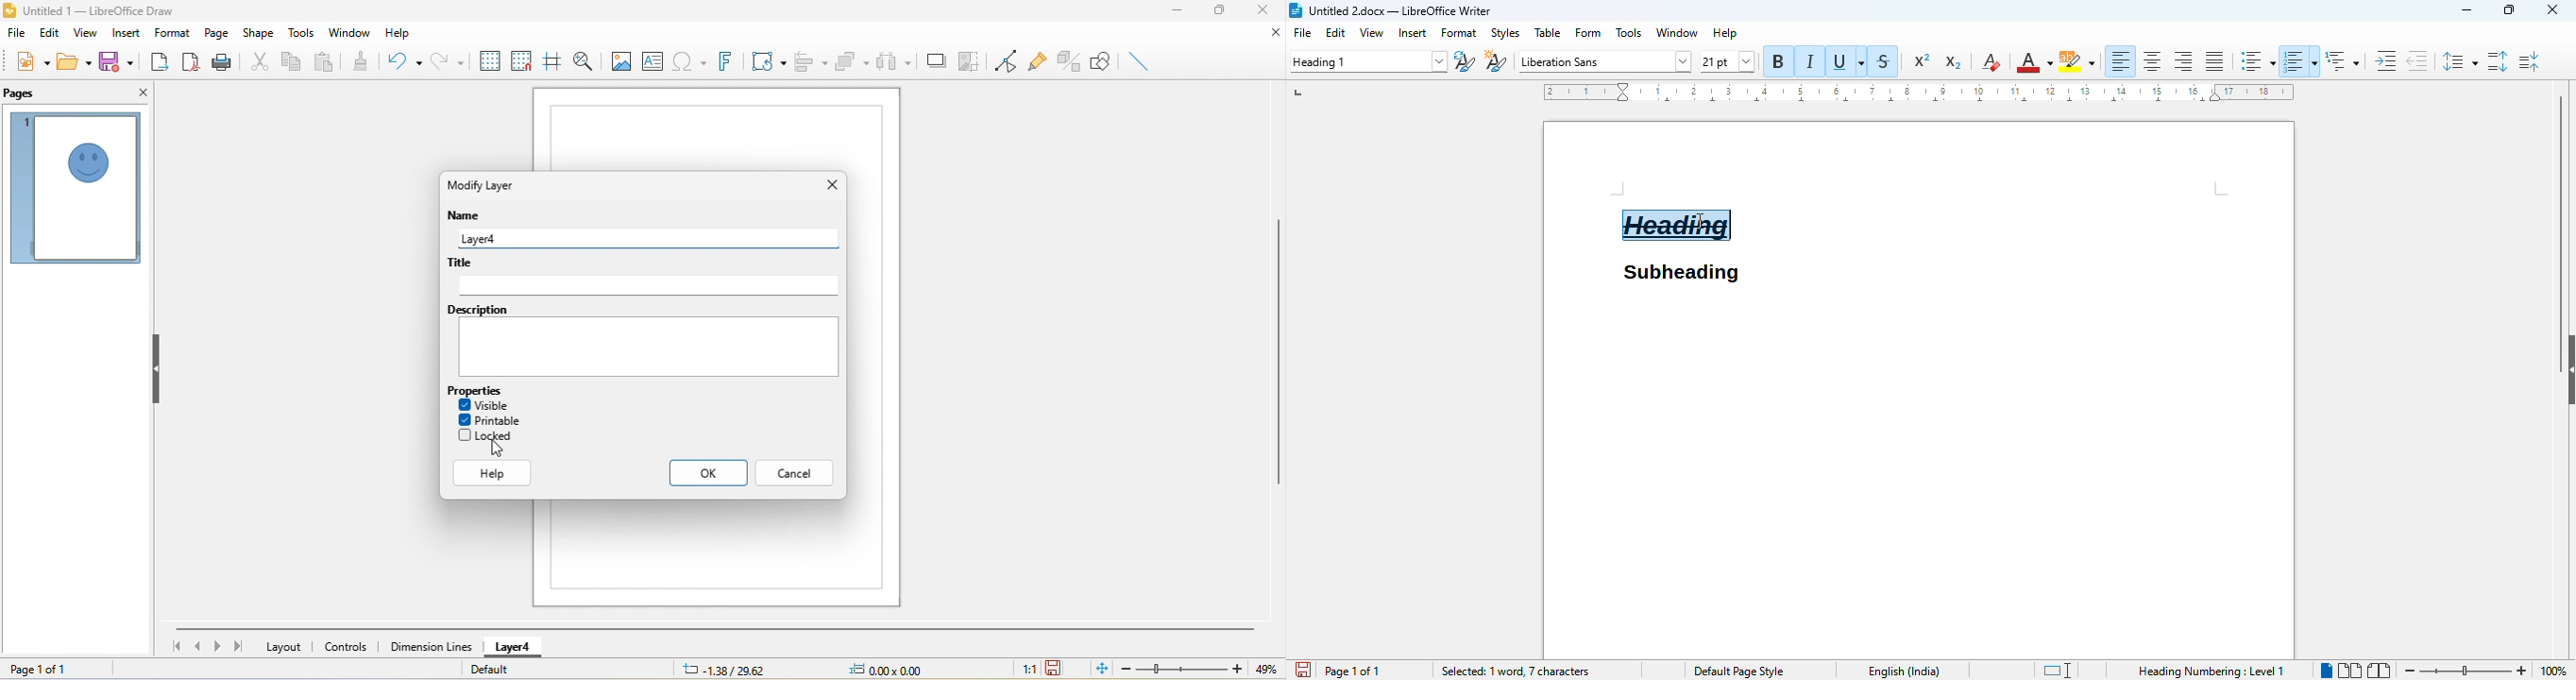 The image size is (2576, 700). What do you see at coordinates (1372, 32) in the screenshot?
I see `view` at bounding box center [1372, 32].